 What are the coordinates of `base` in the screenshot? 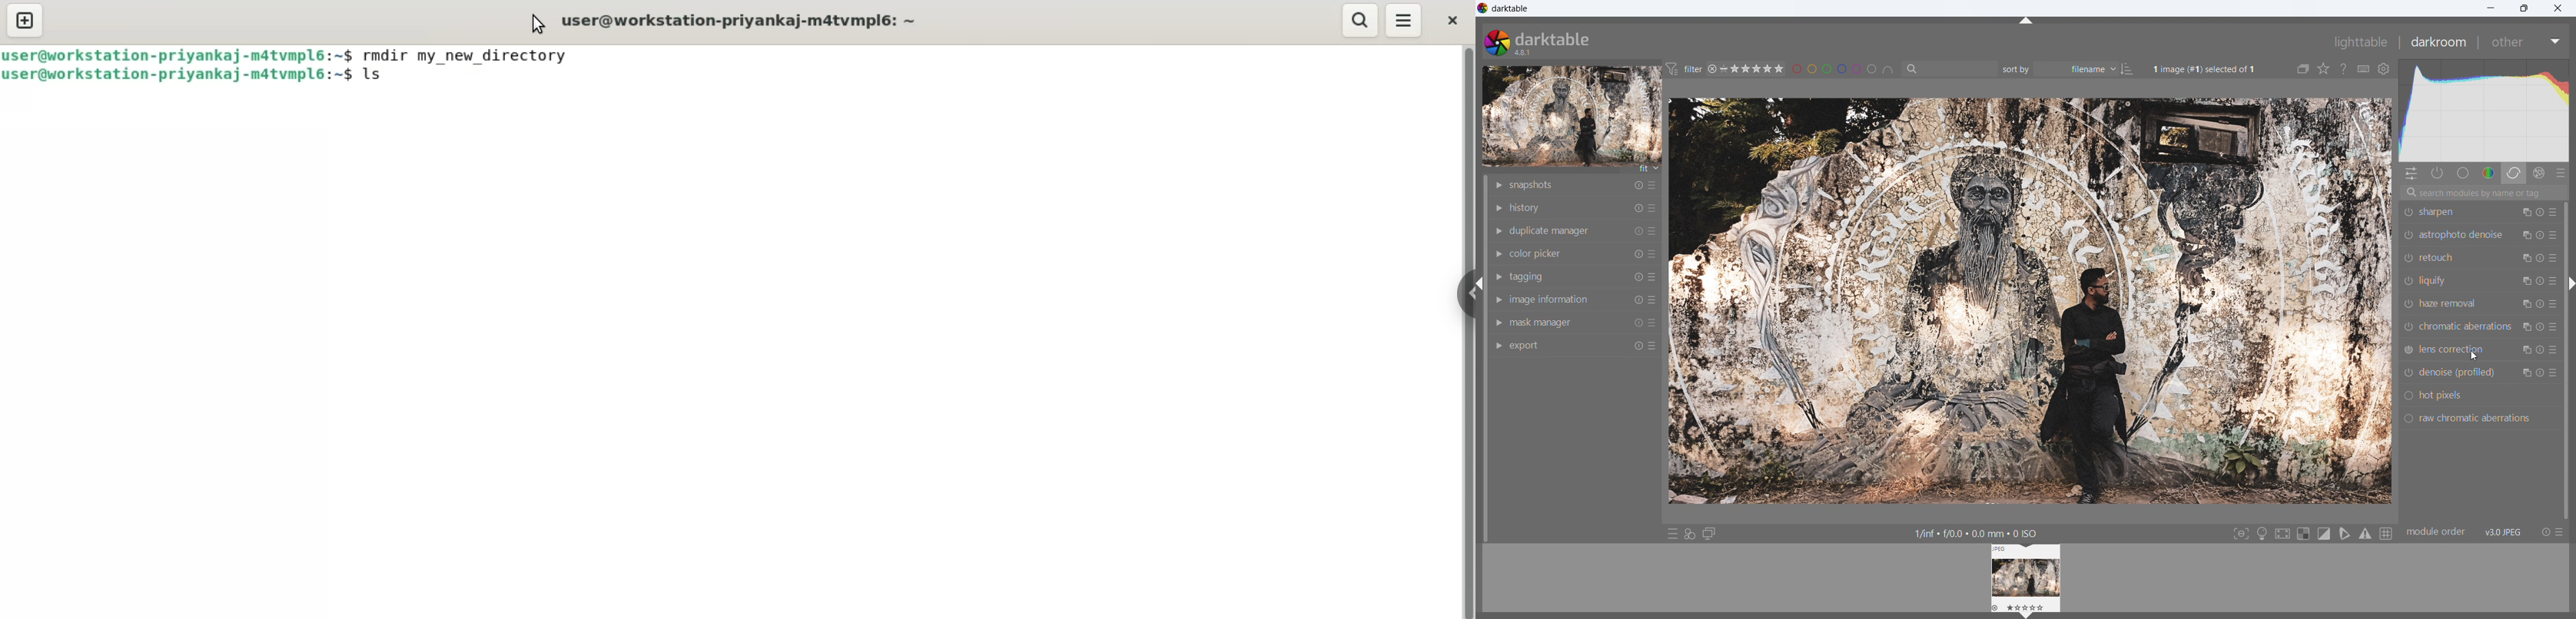 It's located at (2464, 173).